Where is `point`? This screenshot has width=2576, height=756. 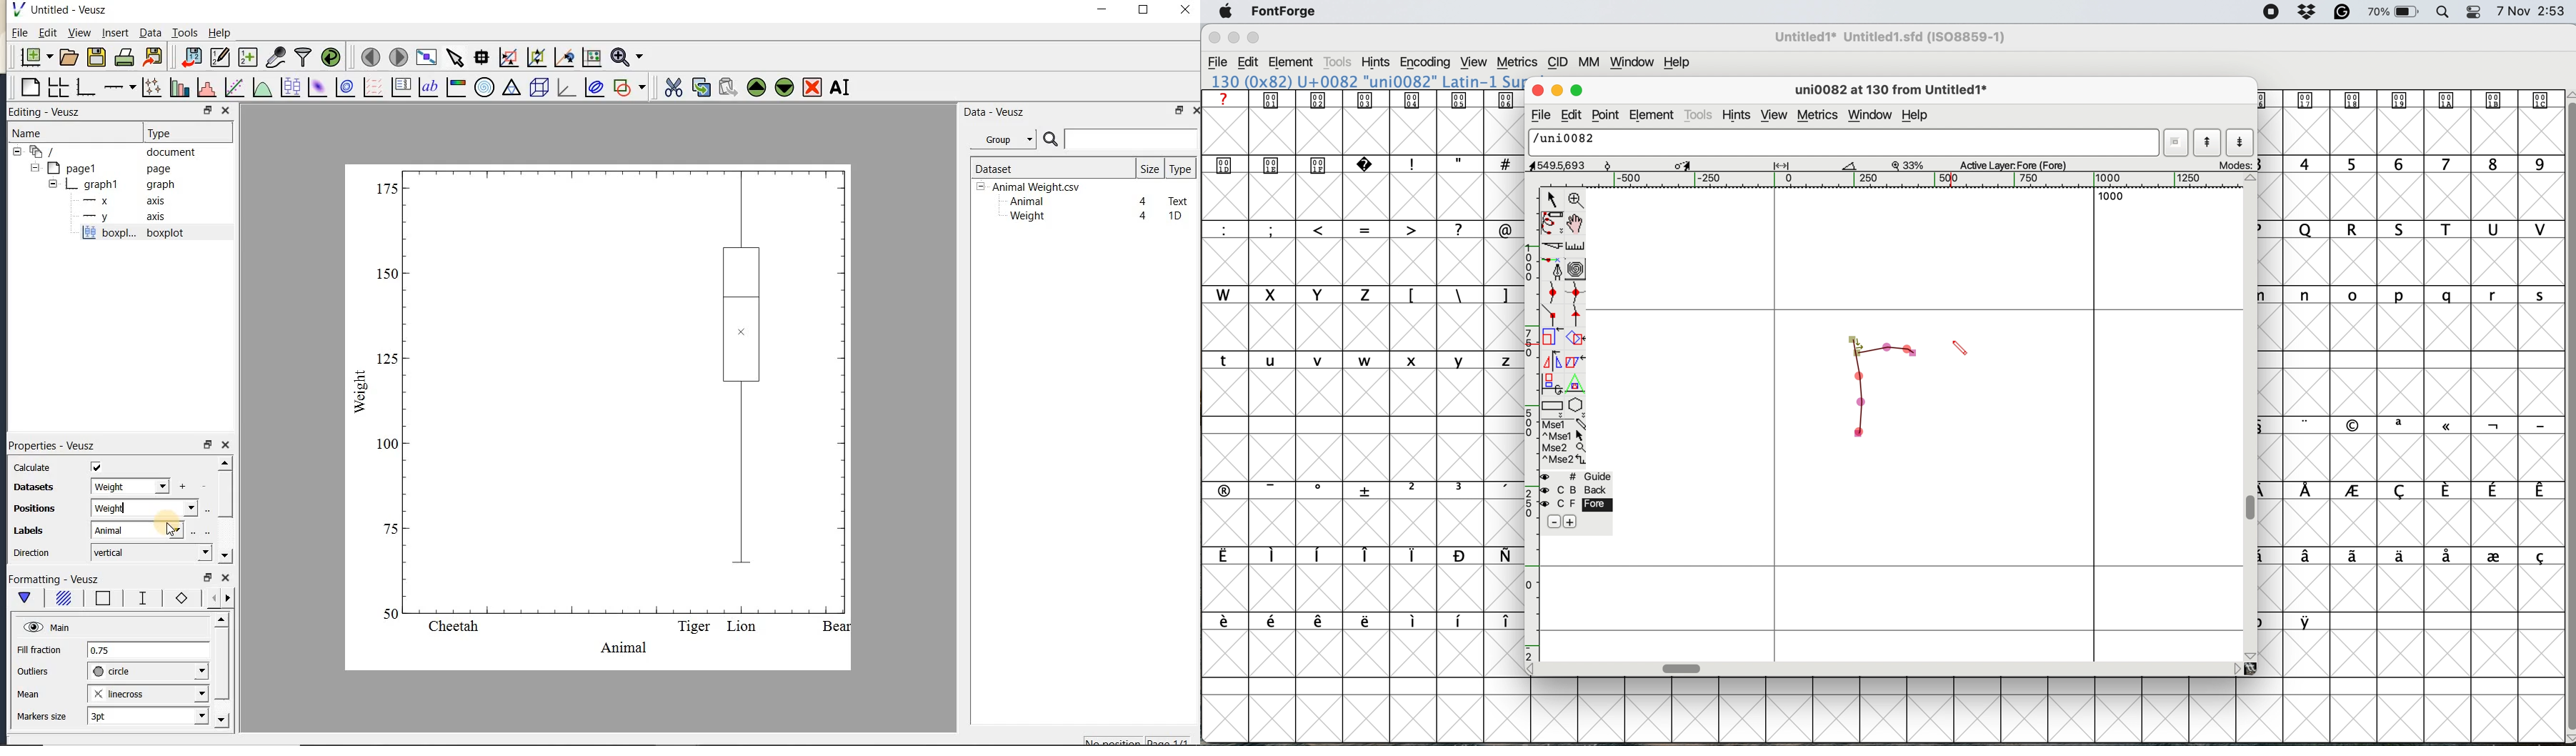 point is located at coordinates (1609, 115).